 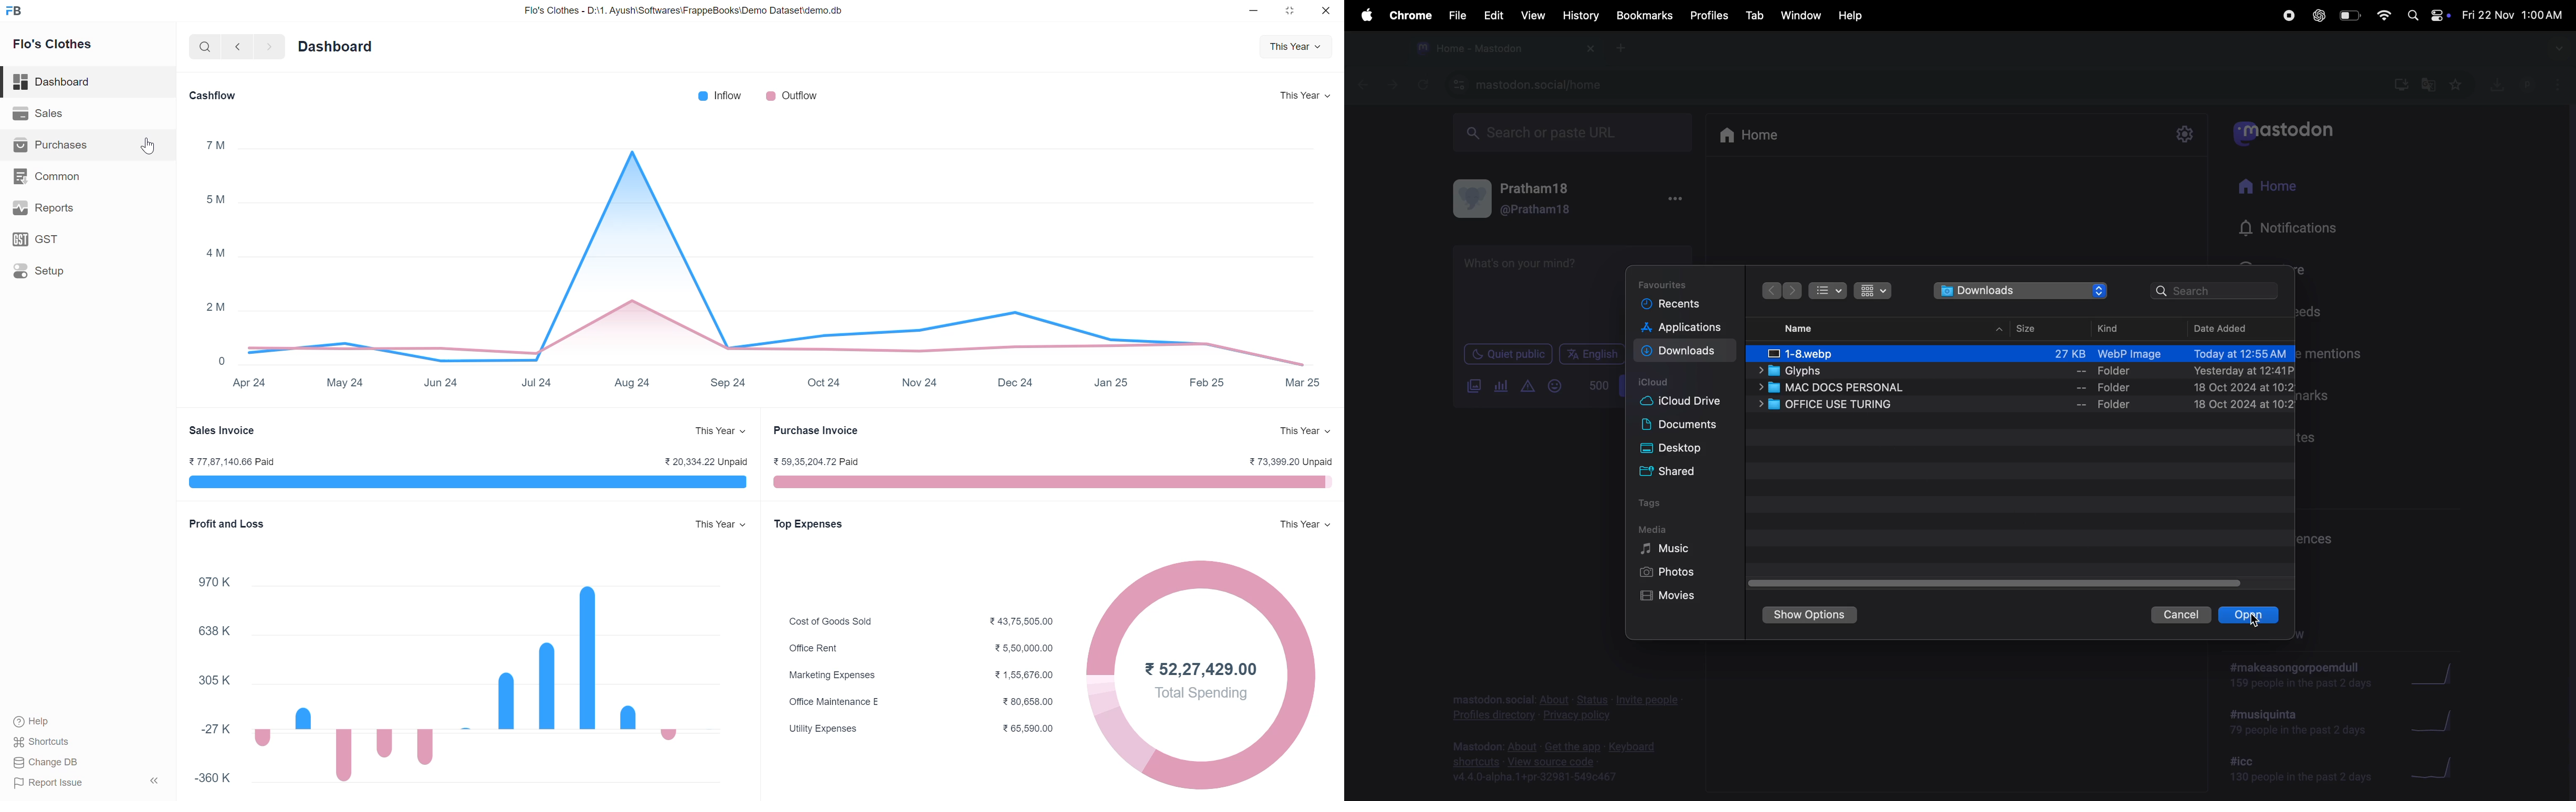 What do you see at coordinates (1598, 384) in the screenshot?
I see `500 word limit` at bounding box center [1598, 384].